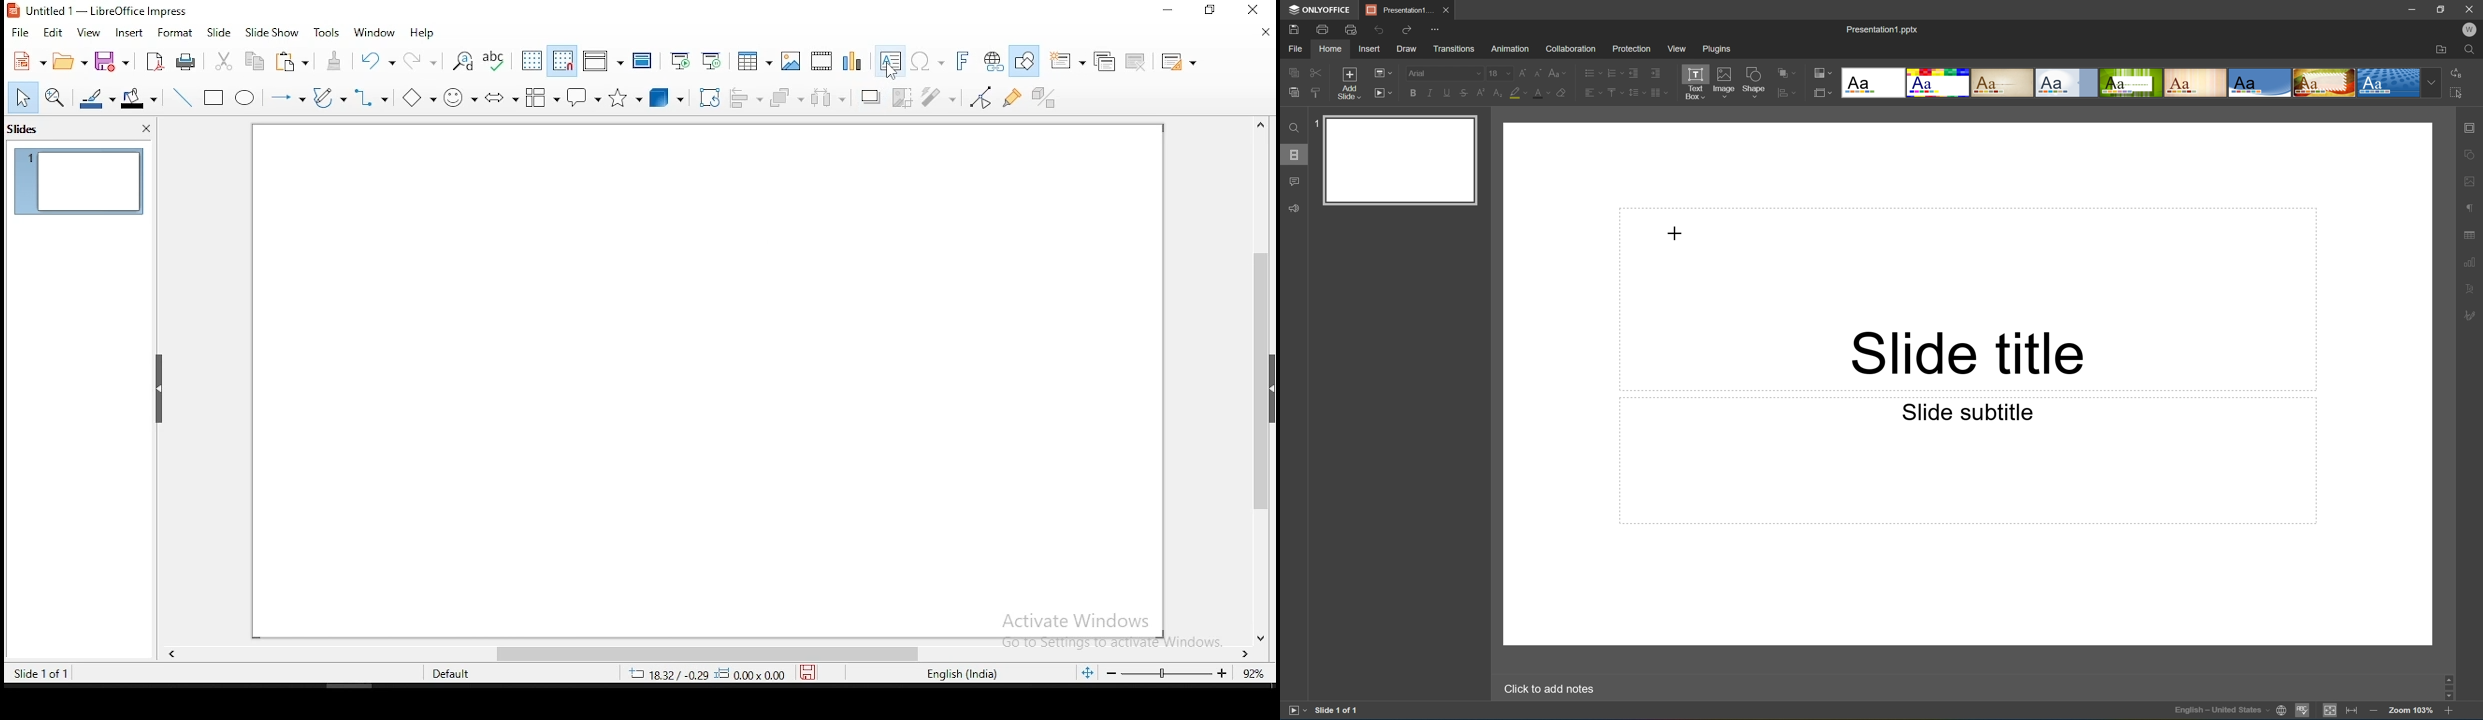  Describe the element at coordinates (176, 32) in the screenshot. I see `format` at that location.